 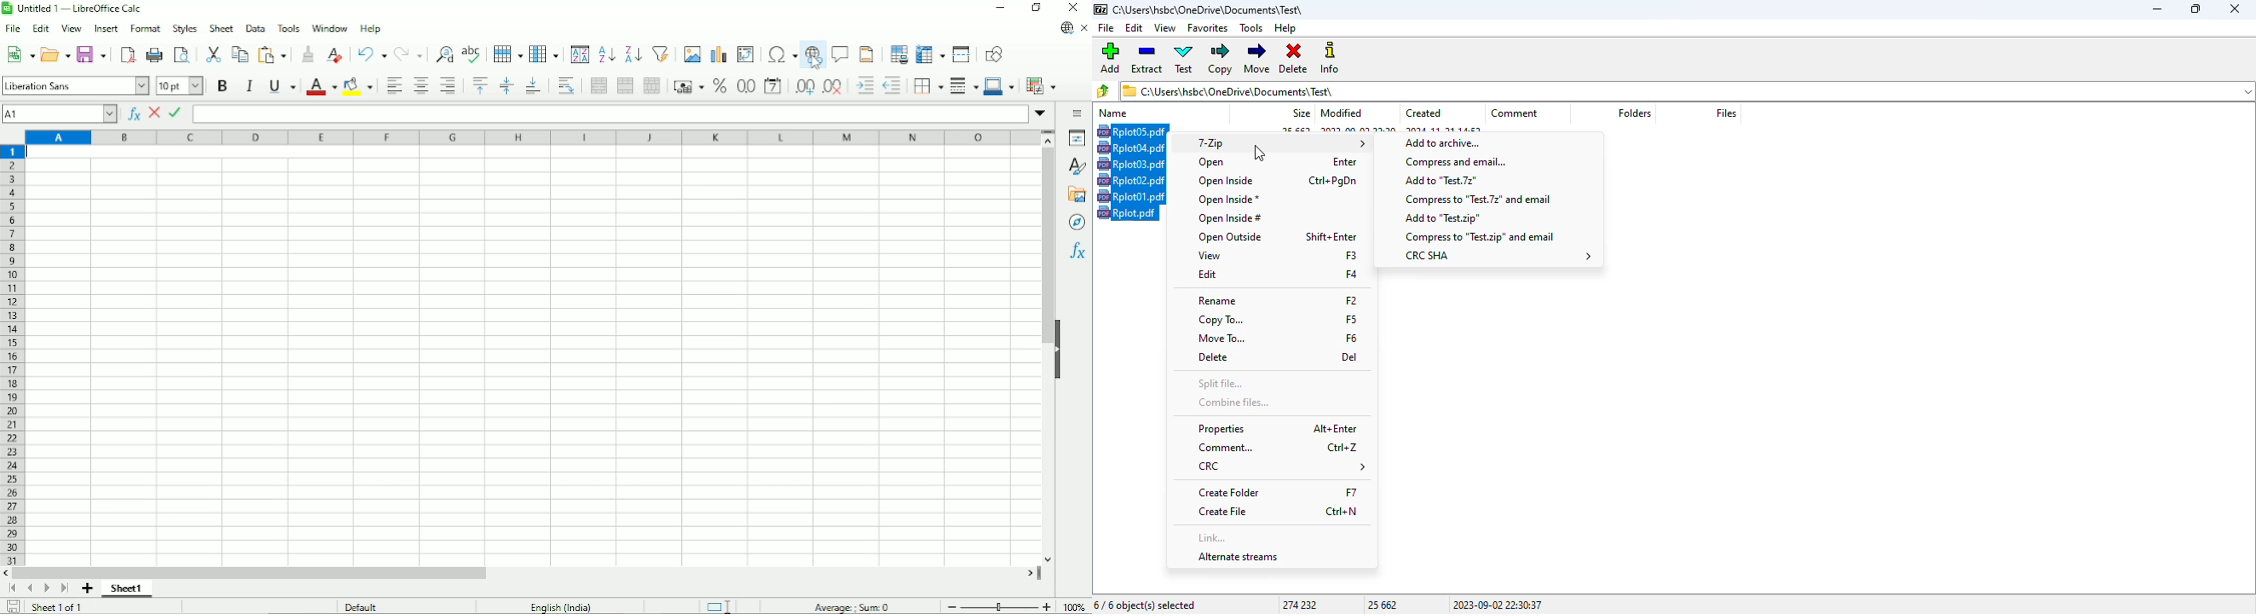 What do you see at coordinates (1113, 113) in the screenshot?
I see `name` at bounding box center [1113, 113].